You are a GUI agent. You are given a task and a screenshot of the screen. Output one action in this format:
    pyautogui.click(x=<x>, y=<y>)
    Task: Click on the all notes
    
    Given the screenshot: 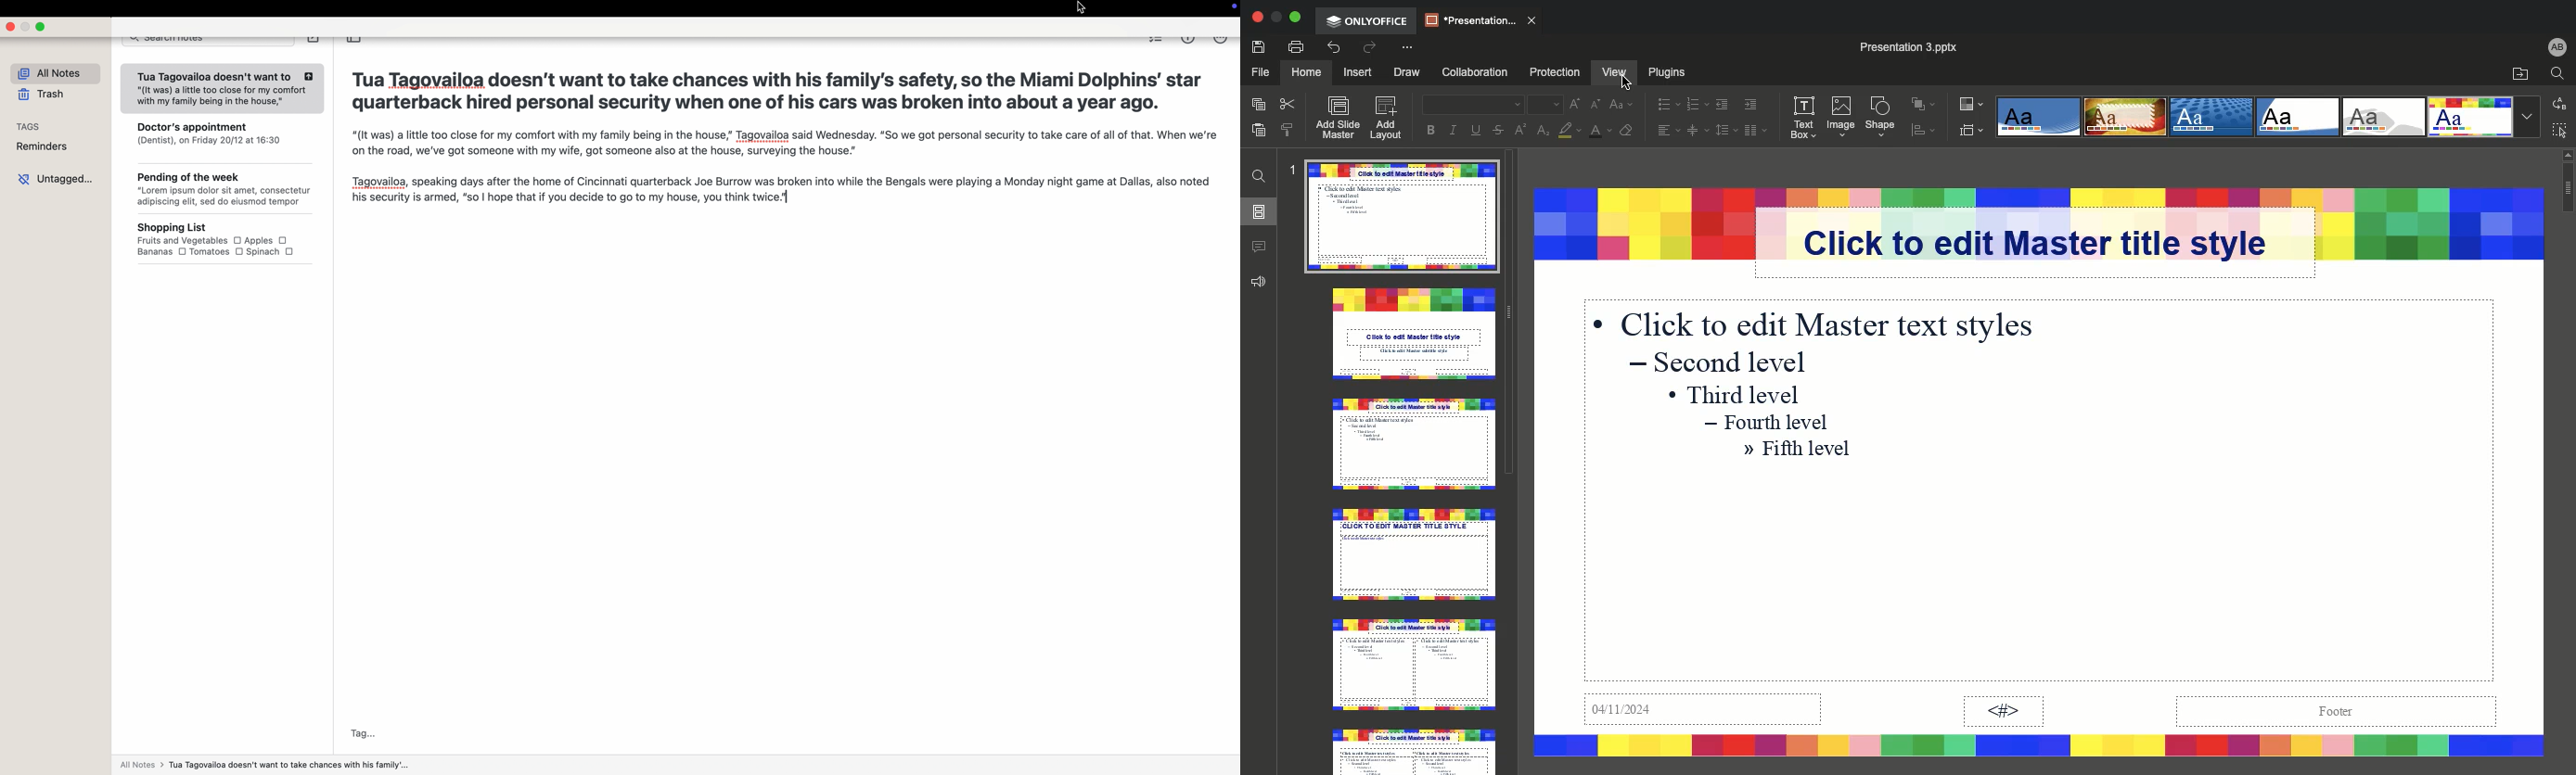 What is the action you would take?
    pyautogui.click(x=51, y=72)
    